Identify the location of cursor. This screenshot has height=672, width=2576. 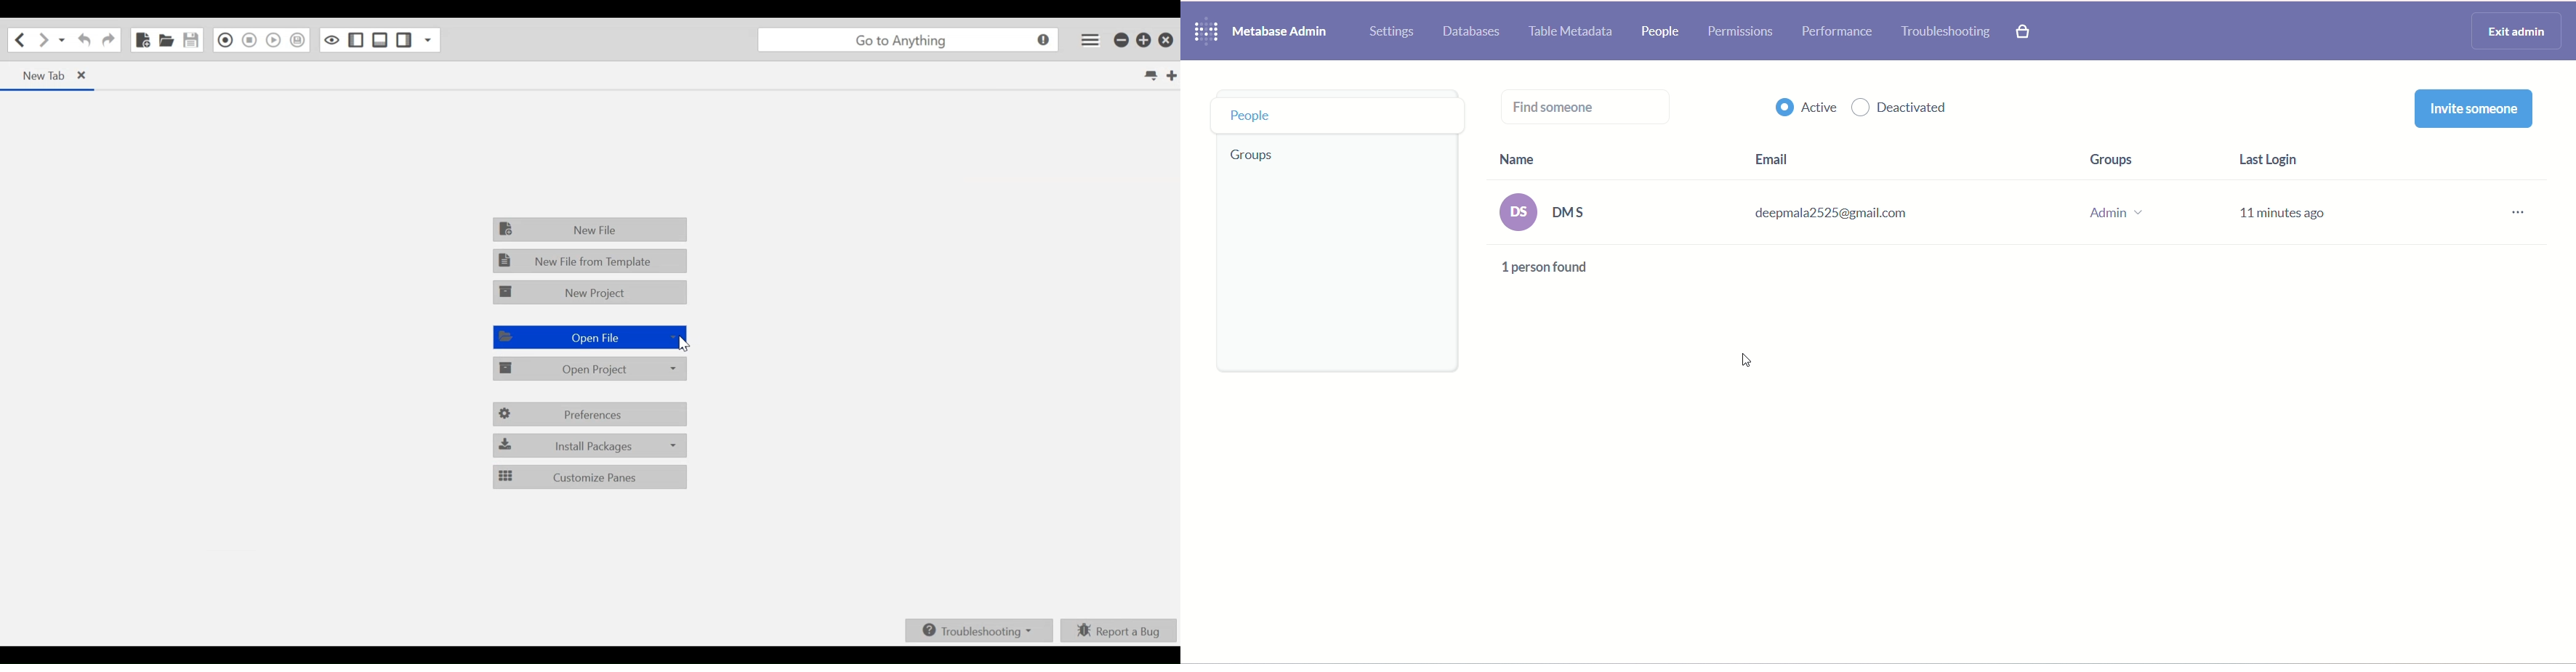
(1746, 359).